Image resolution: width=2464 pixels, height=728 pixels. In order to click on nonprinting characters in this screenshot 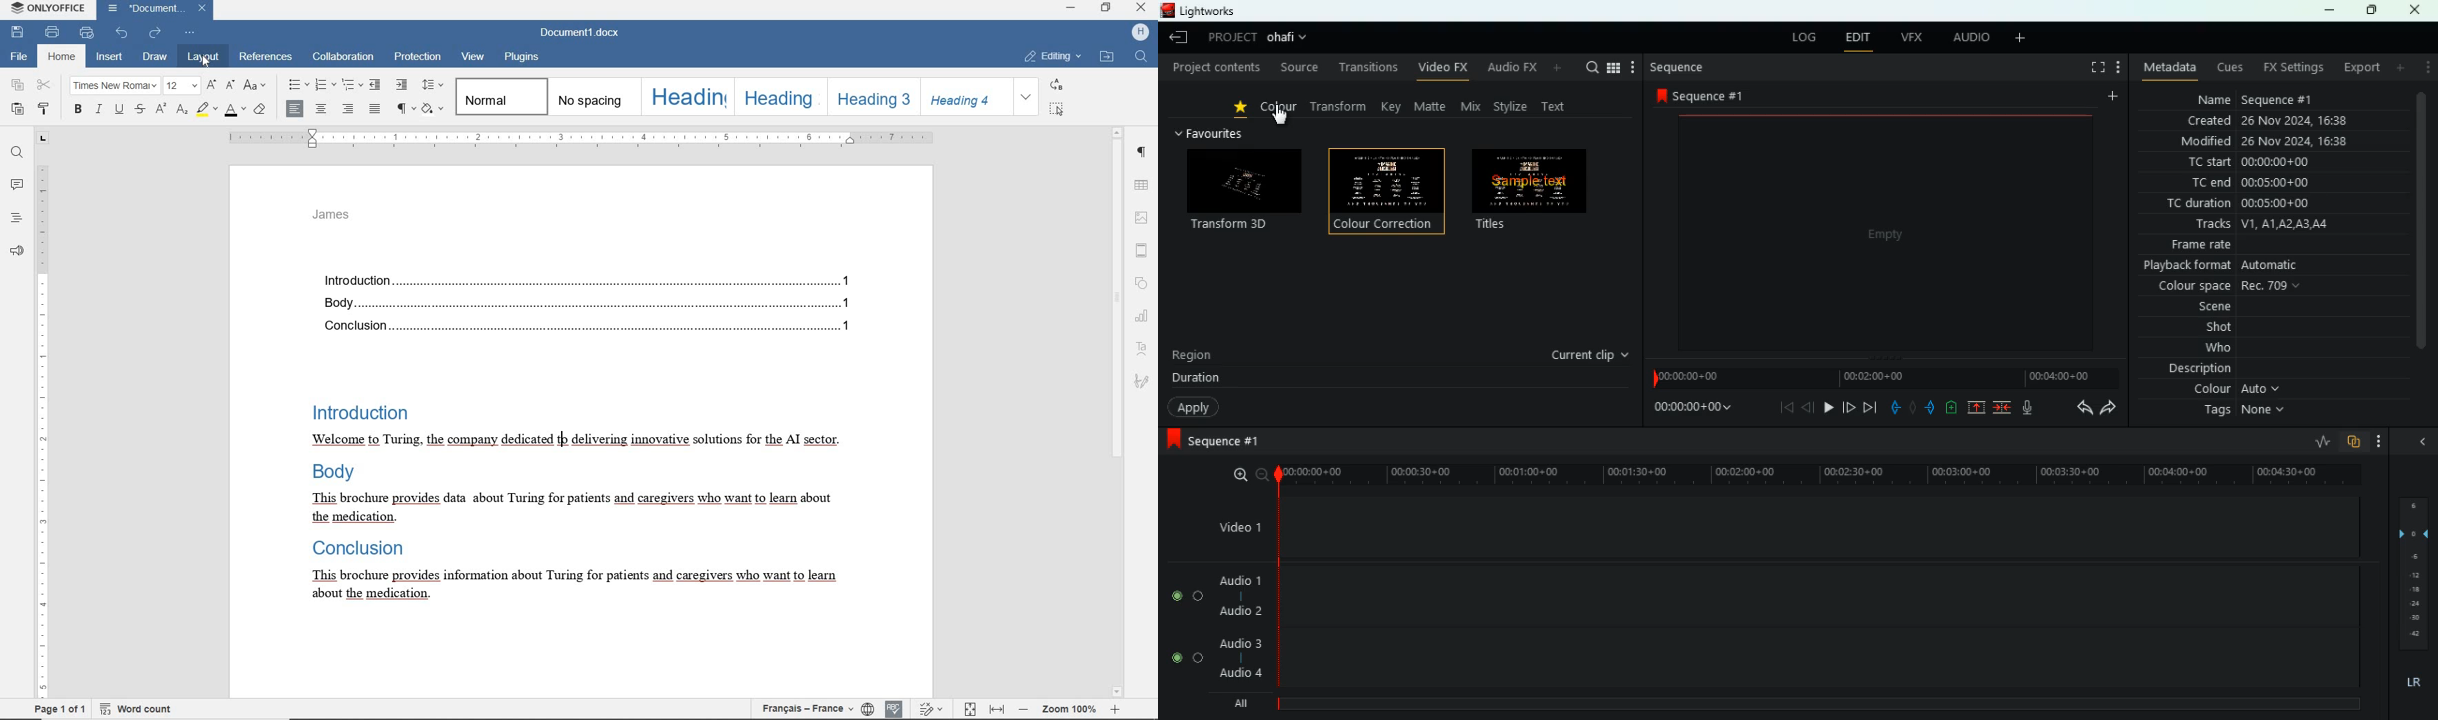, I will do `click(407, 110)`.